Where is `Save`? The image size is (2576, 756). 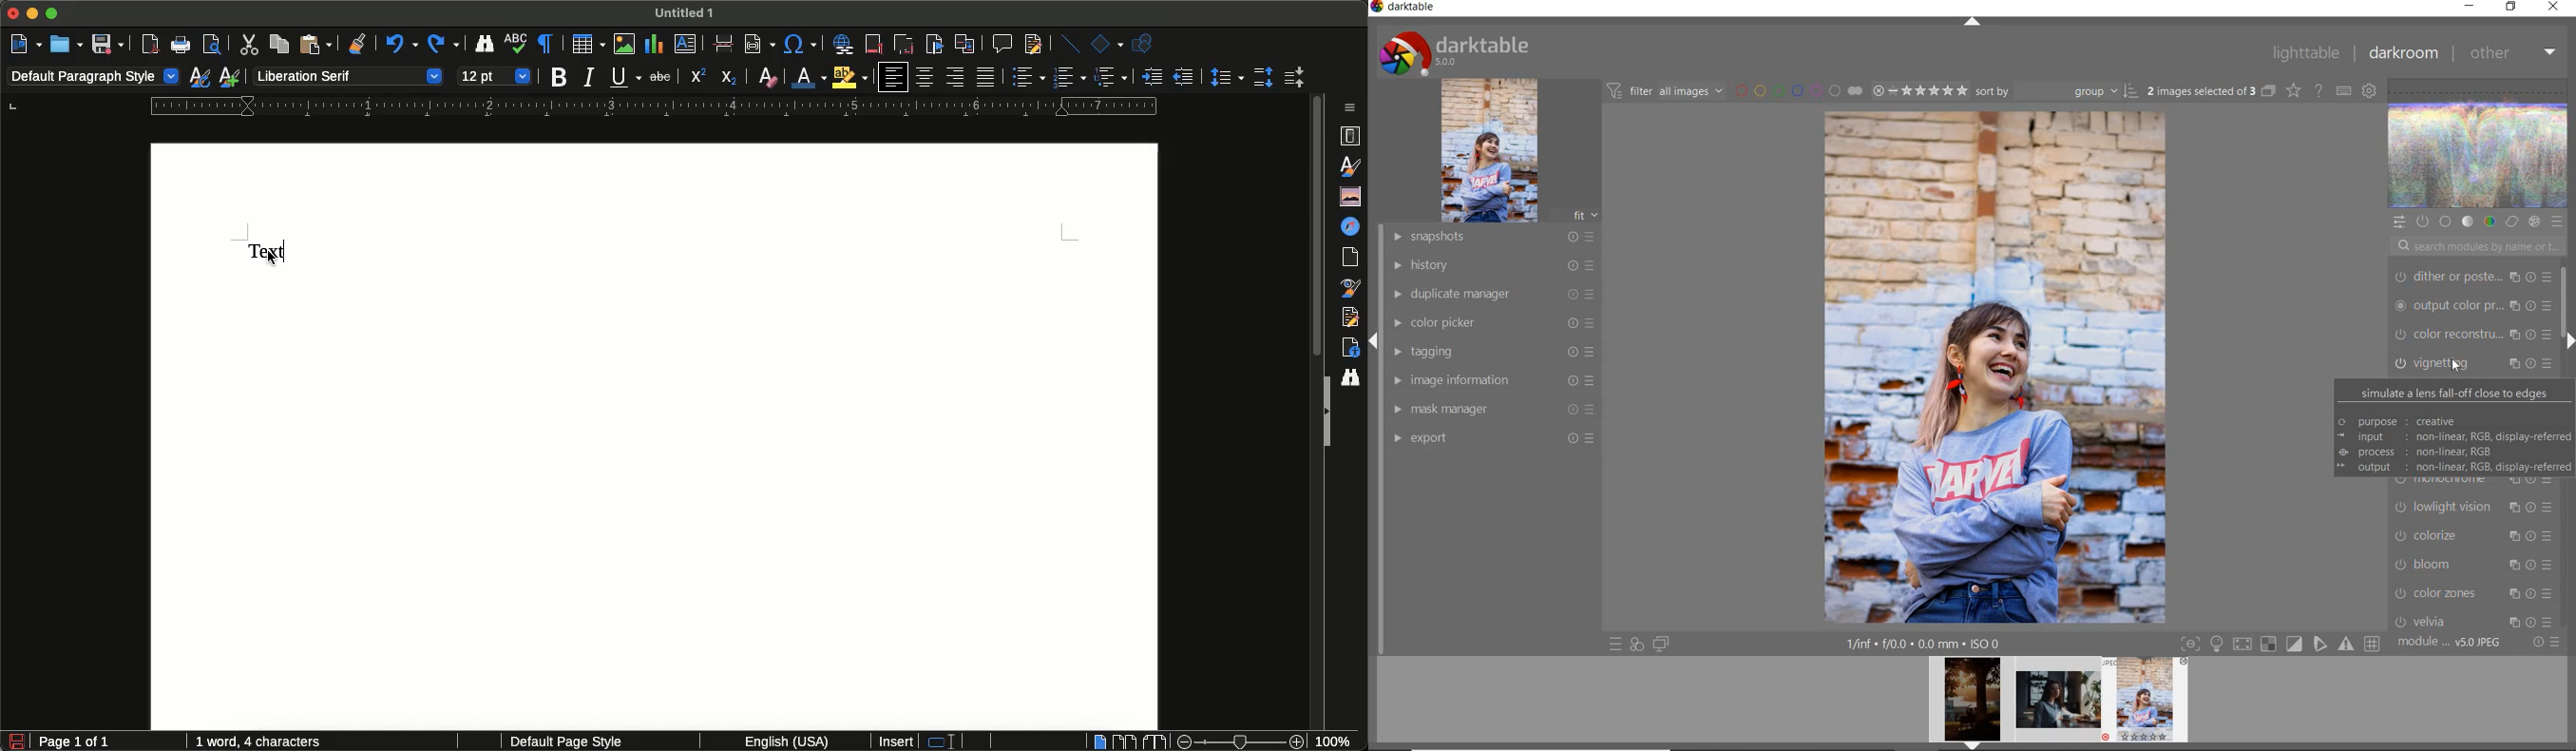 Save is located at coordinates (107, 44).